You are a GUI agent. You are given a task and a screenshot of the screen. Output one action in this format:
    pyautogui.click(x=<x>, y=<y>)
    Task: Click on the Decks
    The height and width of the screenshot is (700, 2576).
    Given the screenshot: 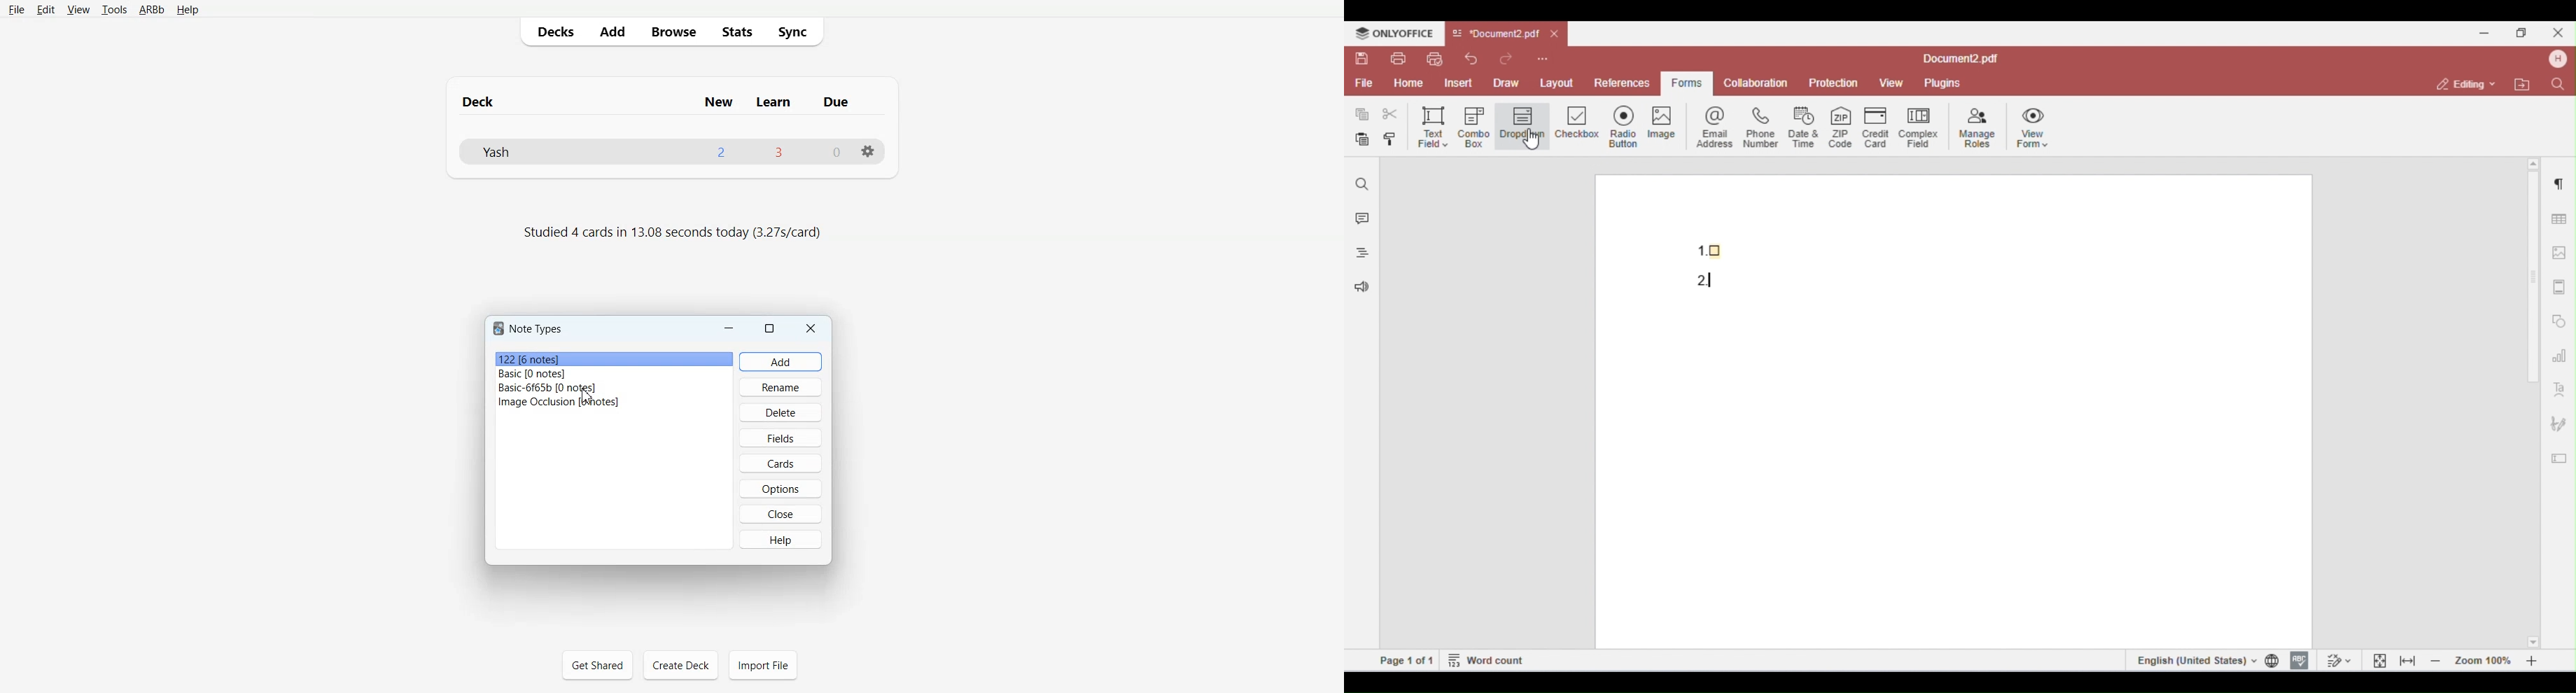 What is the action you would take?
    pyautogui.click(x=552, y=31)
    